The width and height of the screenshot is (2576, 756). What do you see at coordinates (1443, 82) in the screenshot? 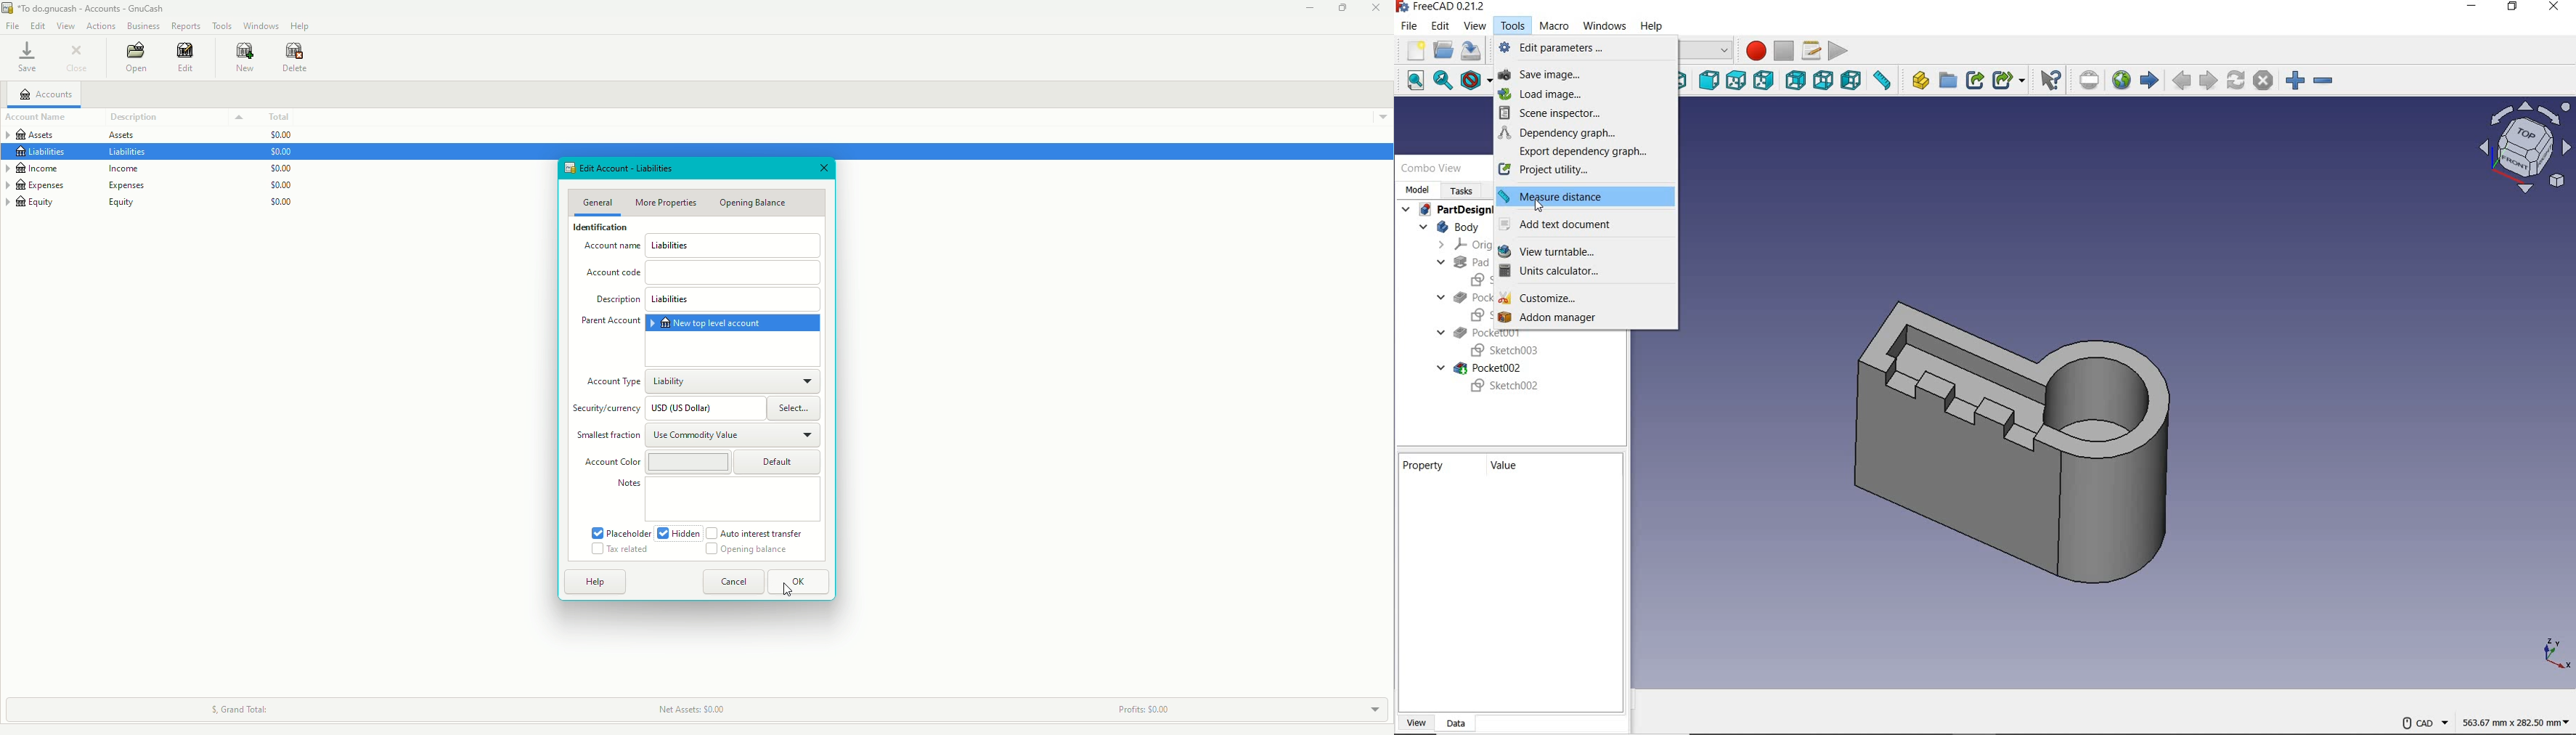
I see `fit selection` at bounding box center [1443, 82].